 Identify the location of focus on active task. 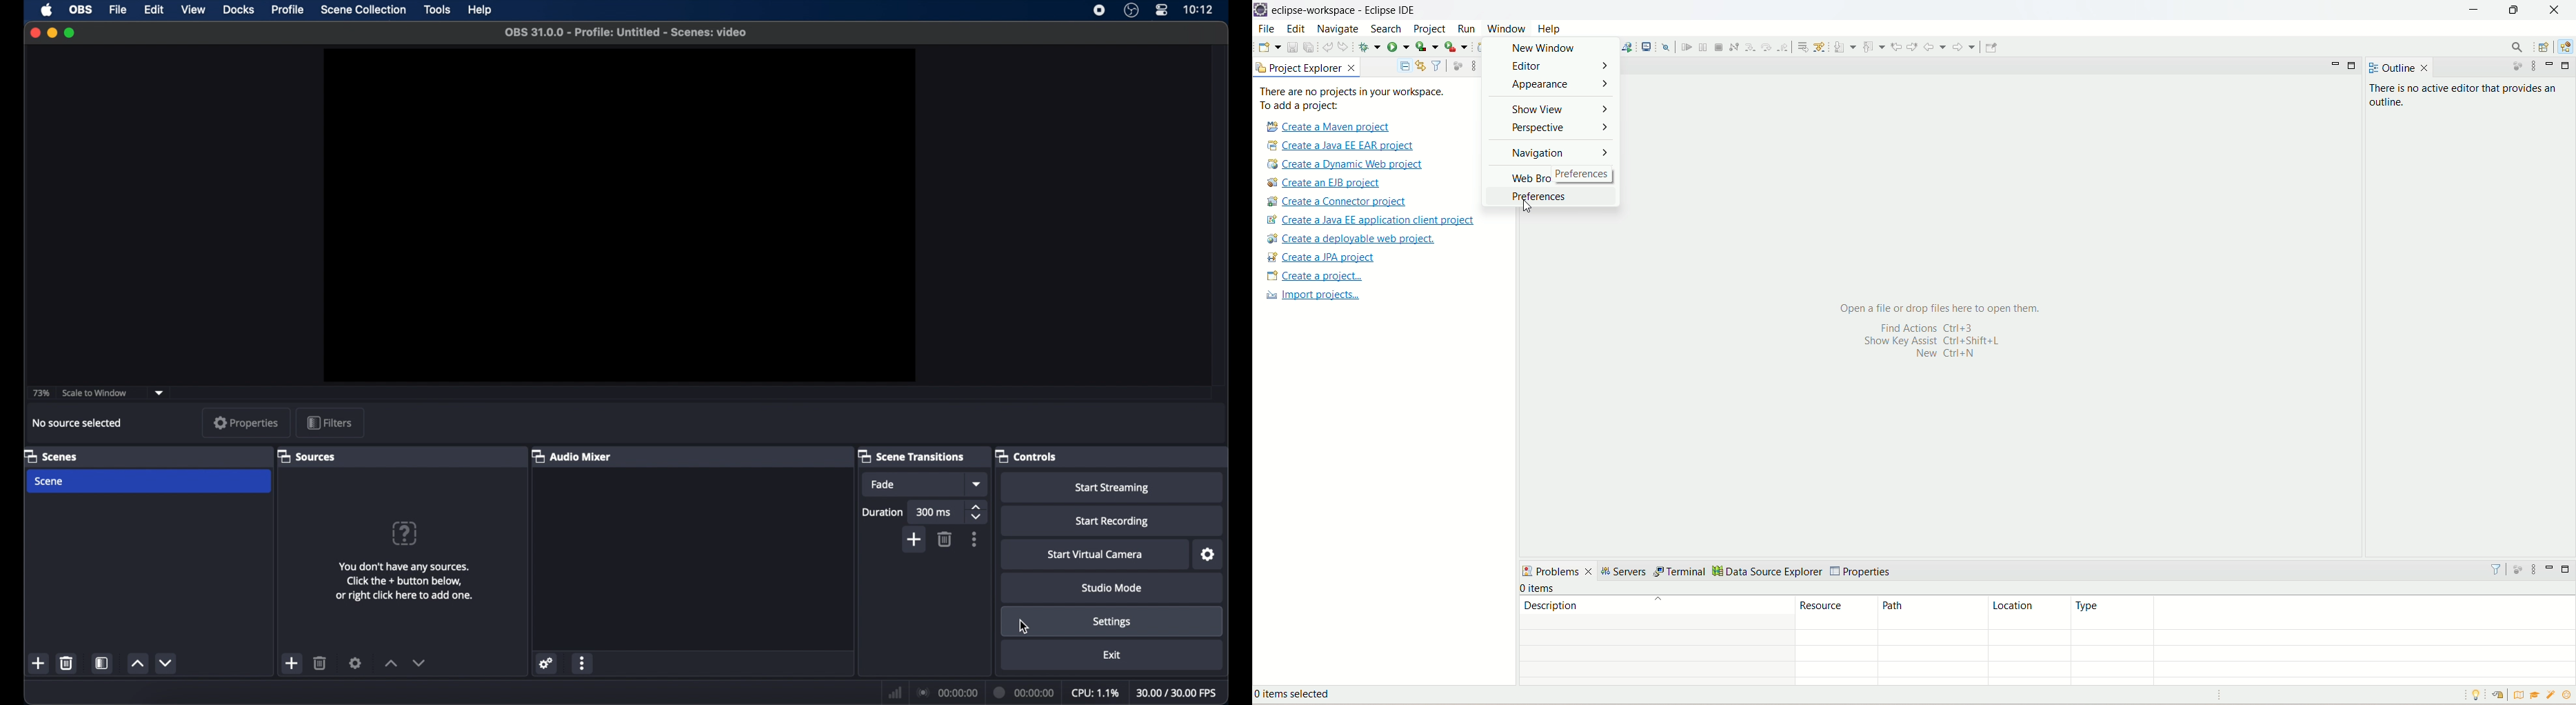
(2516, 568).